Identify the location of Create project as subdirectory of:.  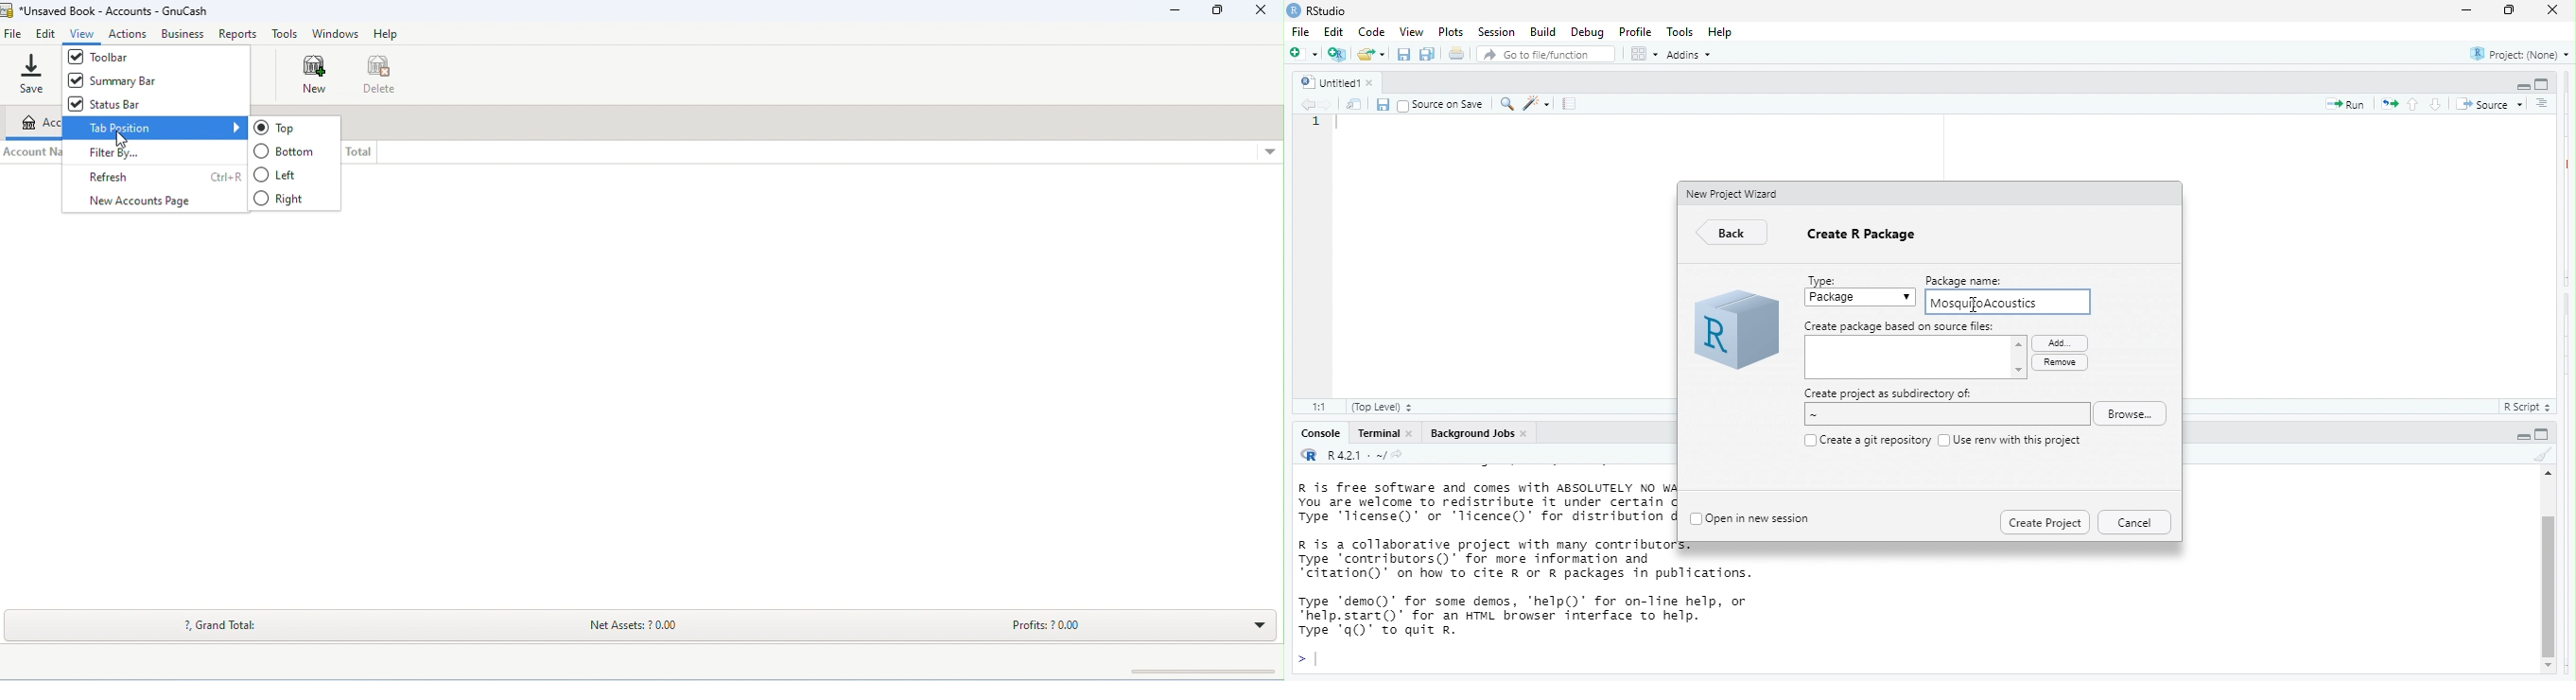
(1888, 393).